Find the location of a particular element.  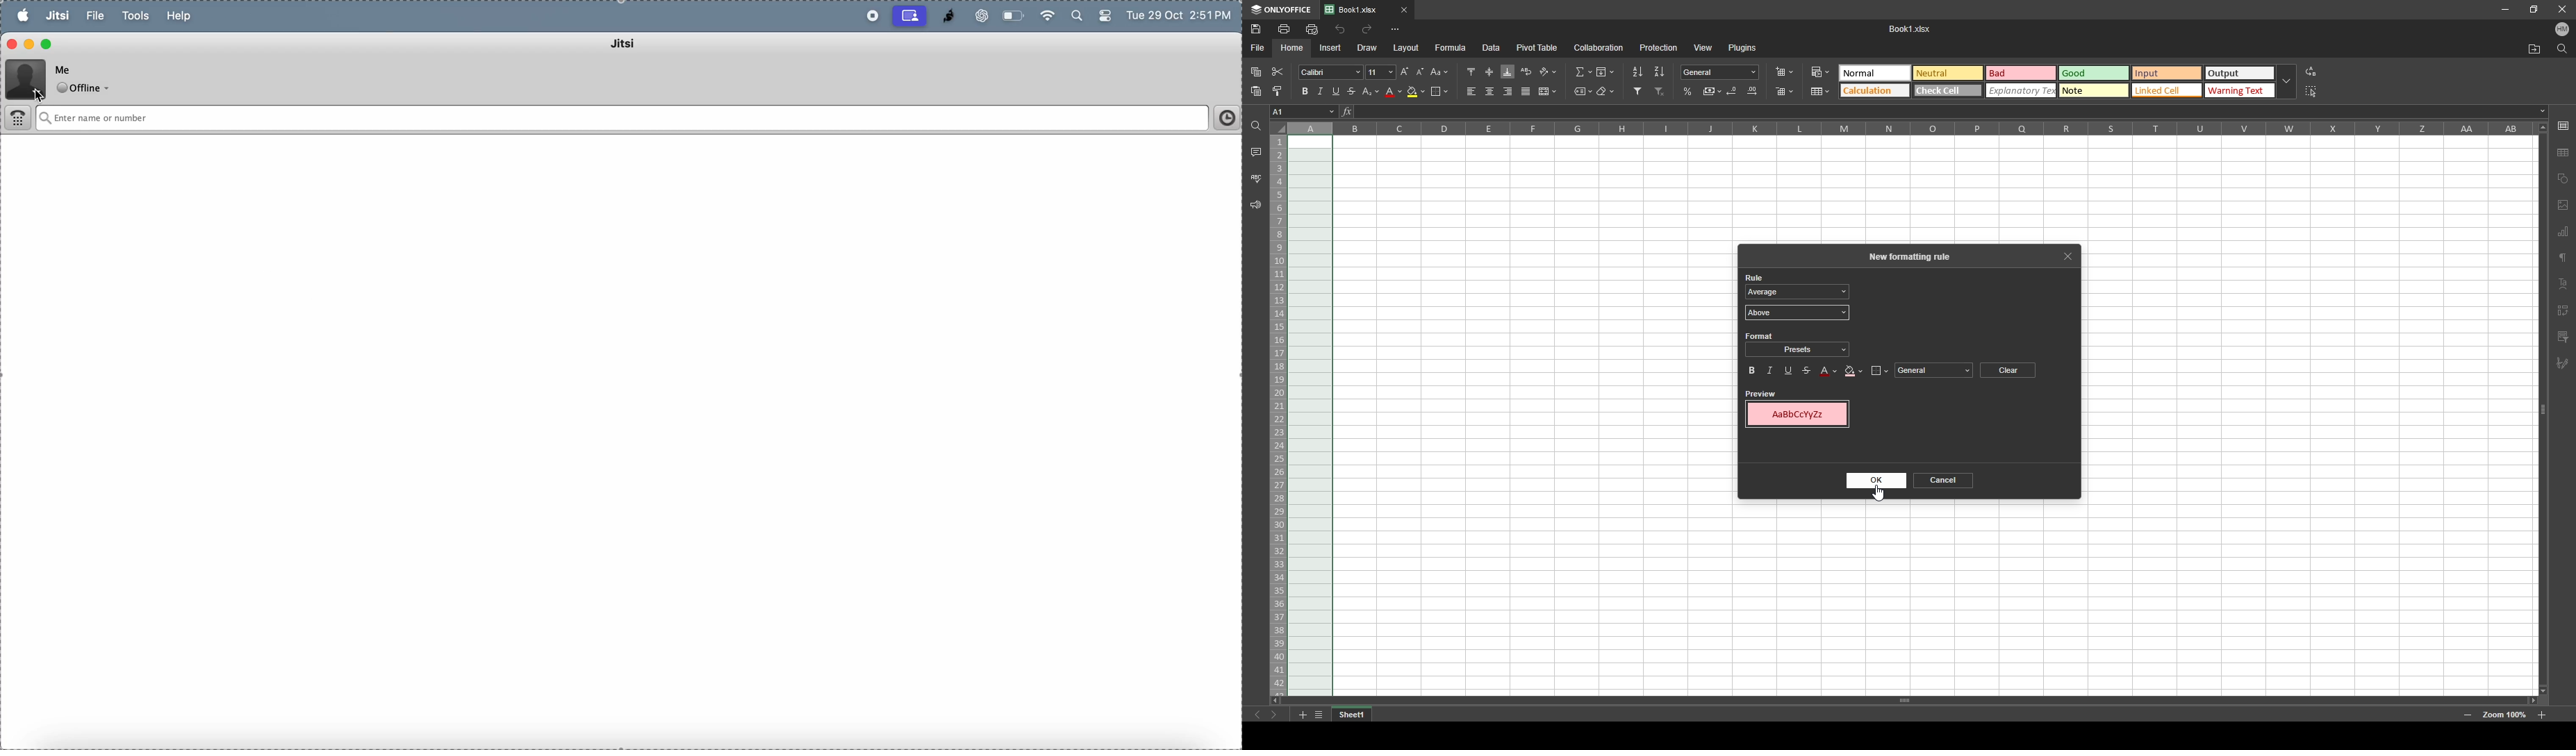

increase decimal is located at coordinates (1752, 91).